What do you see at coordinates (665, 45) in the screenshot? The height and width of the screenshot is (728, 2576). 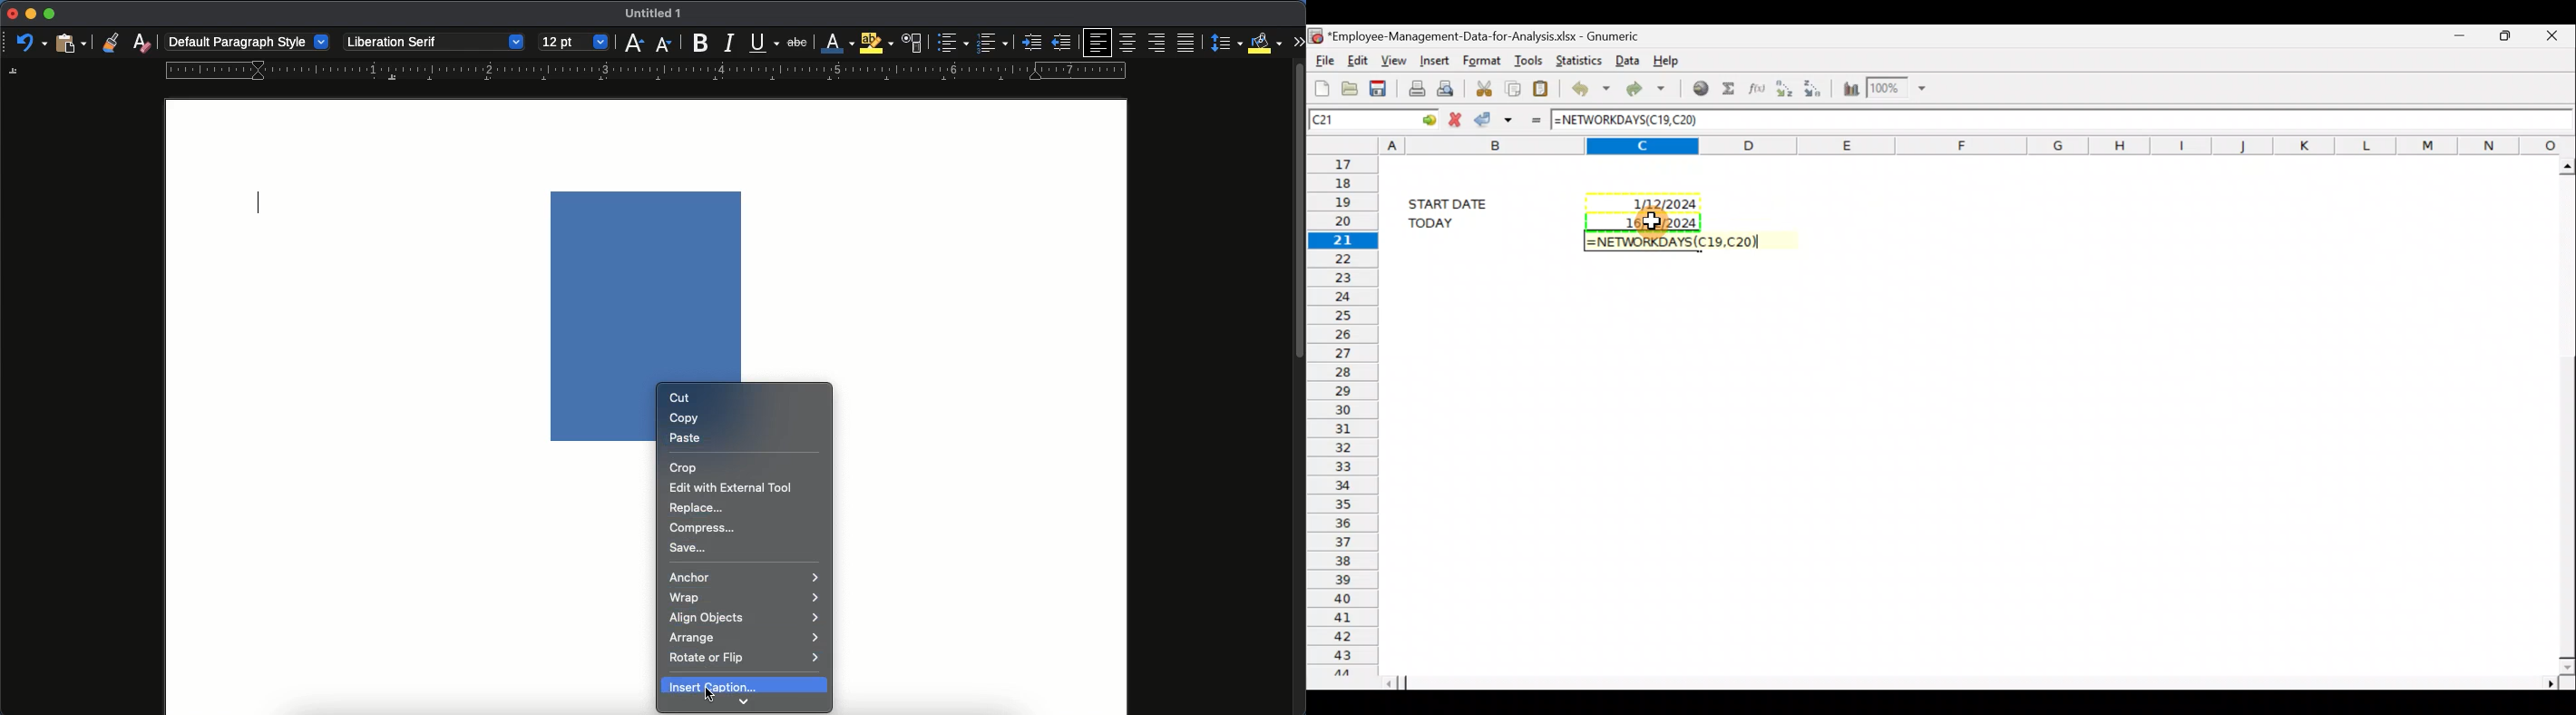 I see `decrease font` at bounding box center [665, 45].